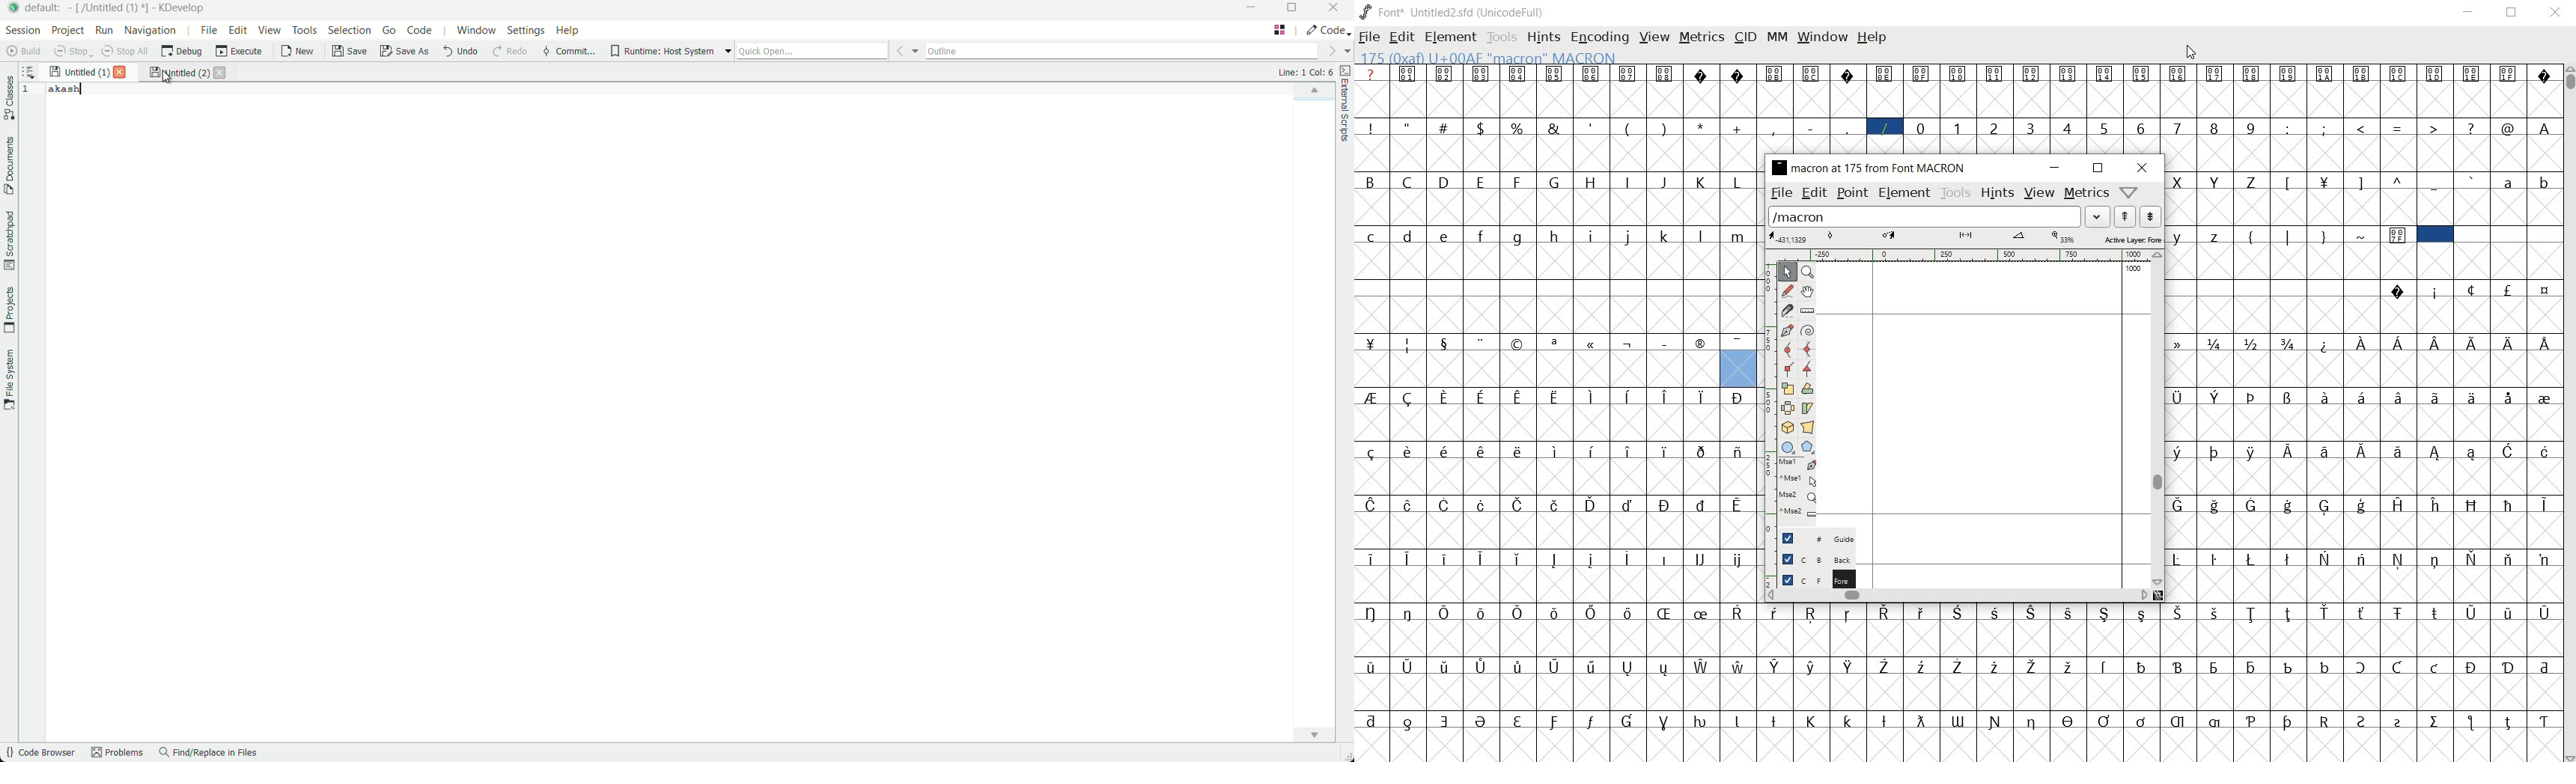 This screenshot has width=2576, height=784. What do you see at coordinates (1745, 37) in the screenshot?
I see `cid` at bounding box center [1745, 37].